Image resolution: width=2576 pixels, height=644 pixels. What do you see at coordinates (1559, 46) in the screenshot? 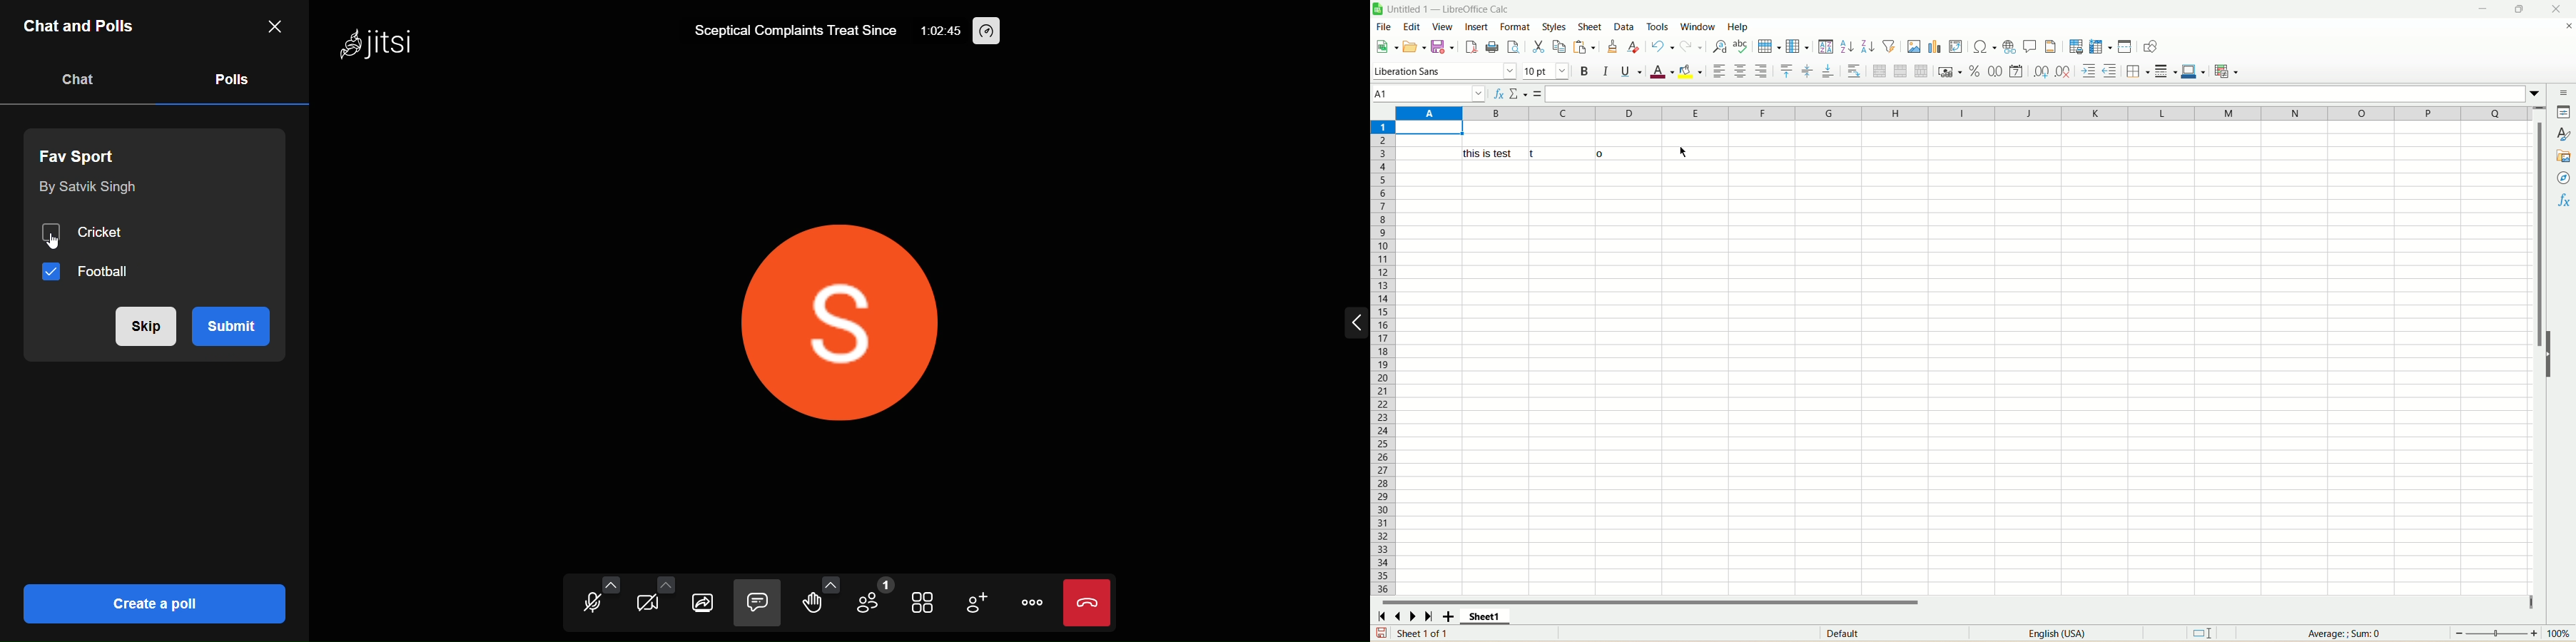
I see `copy` at bounding box center [1559, 46].